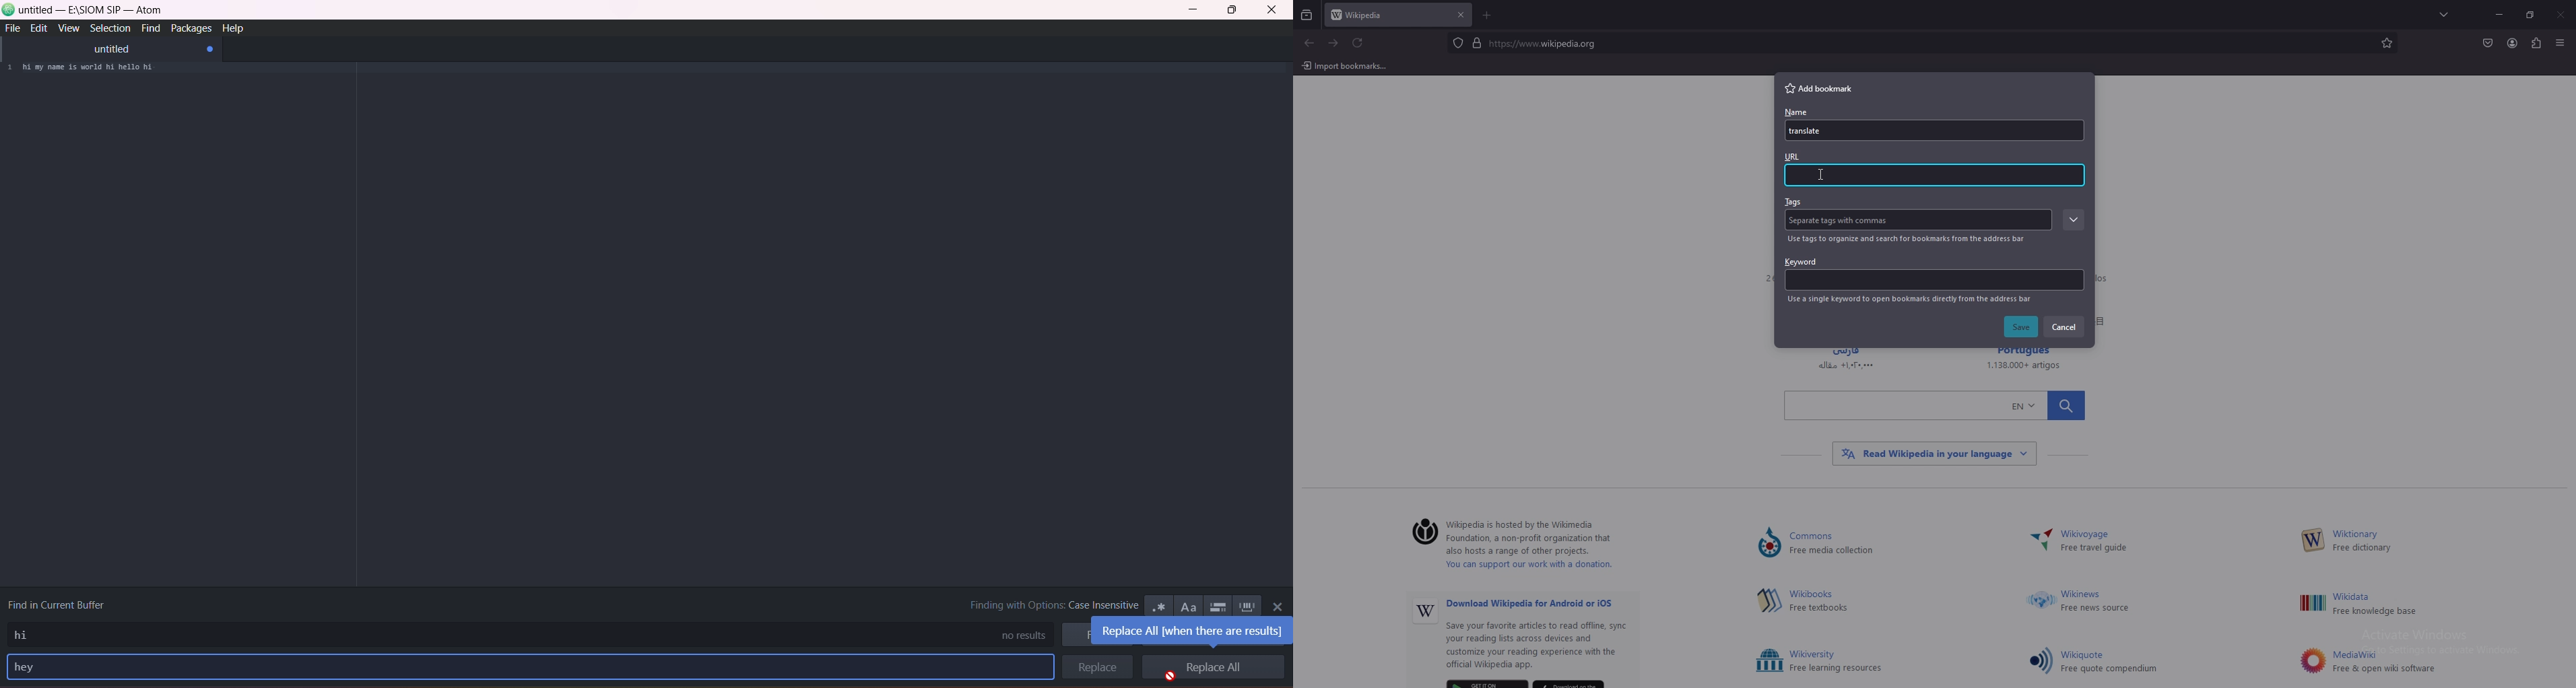 This screenshot has height=700, width=2576. Describe the element at coordinates (1846, 221) in the screenshot. I see `Tag` at that location.